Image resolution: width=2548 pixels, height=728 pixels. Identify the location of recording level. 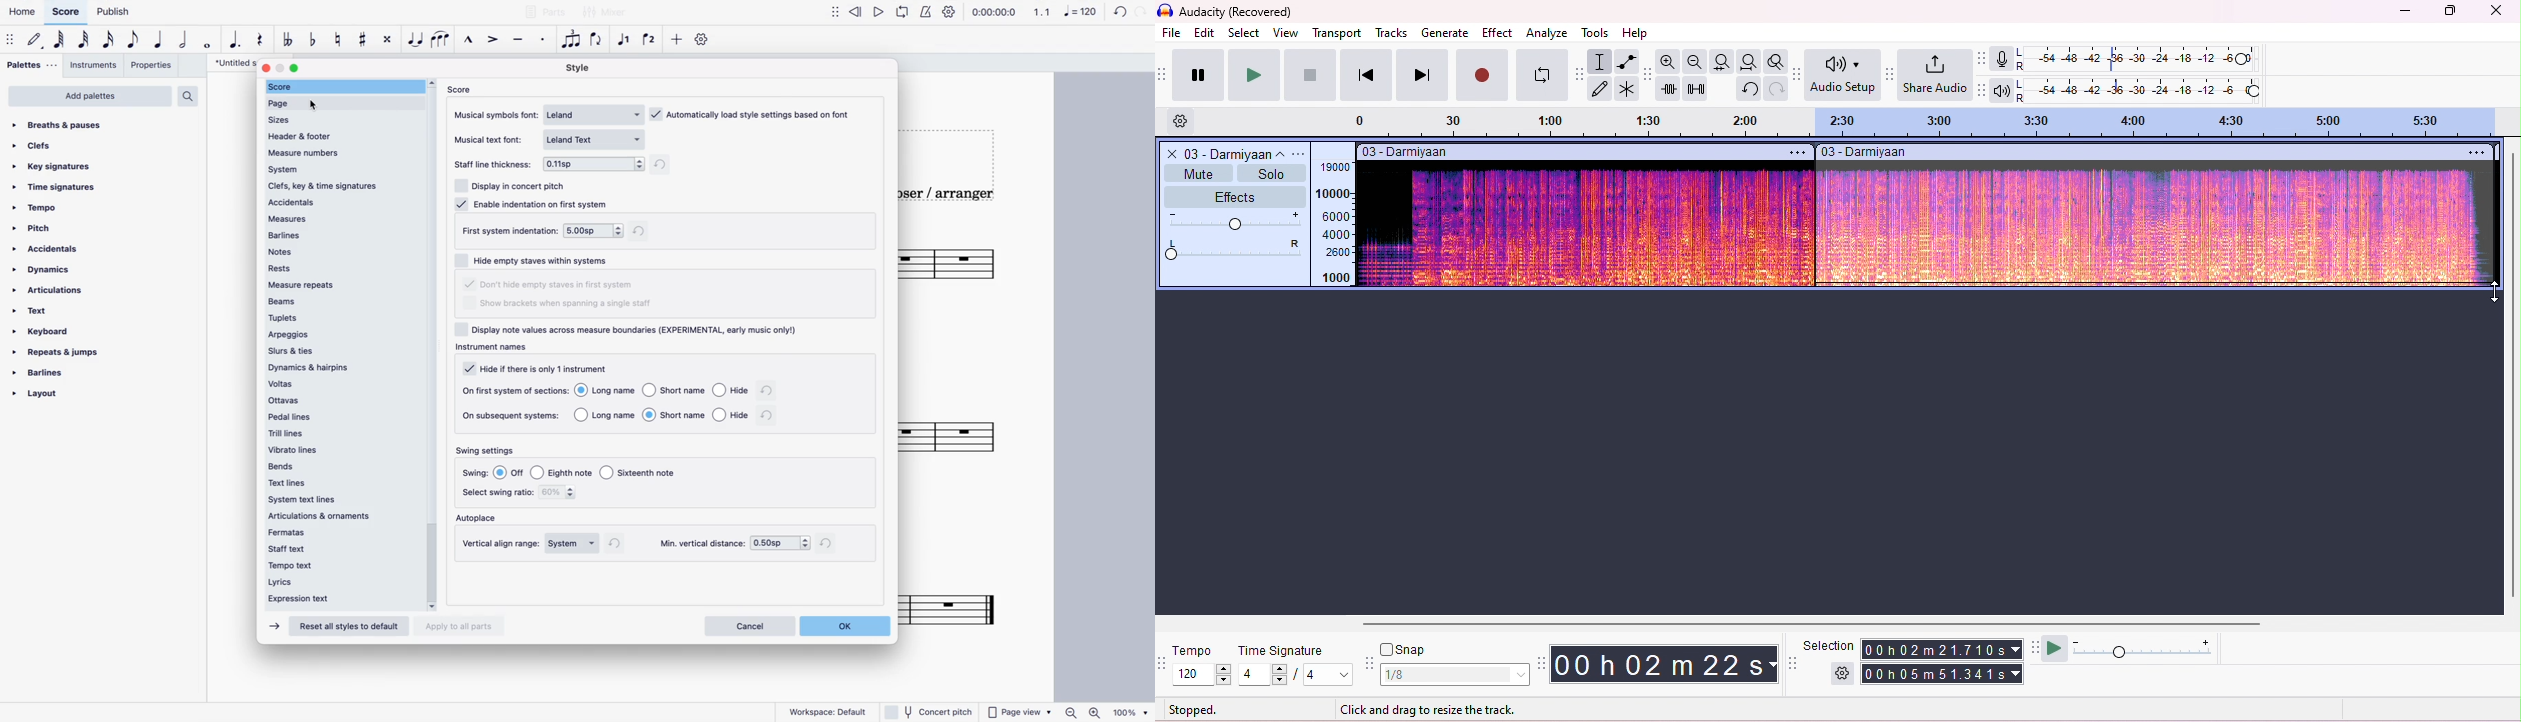
(2139, 59).